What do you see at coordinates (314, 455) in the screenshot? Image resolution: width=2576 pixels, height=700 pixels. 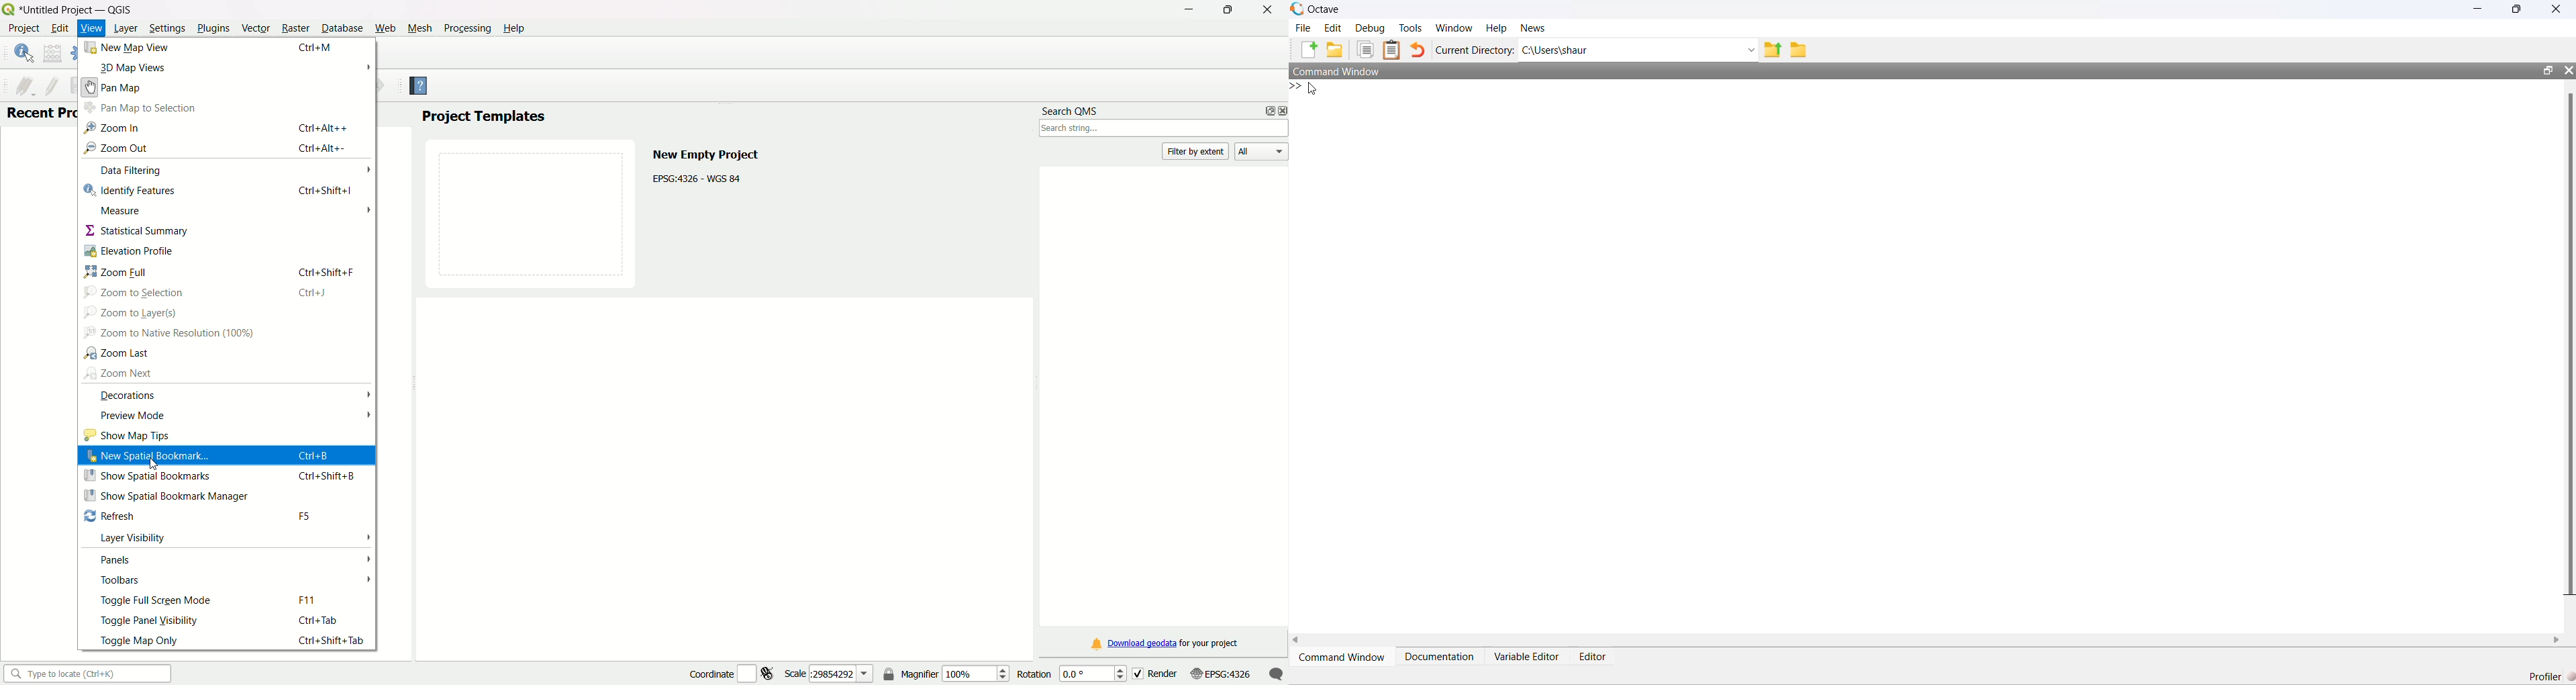 I see `ctrl+B` at bounding box center [314, 455].